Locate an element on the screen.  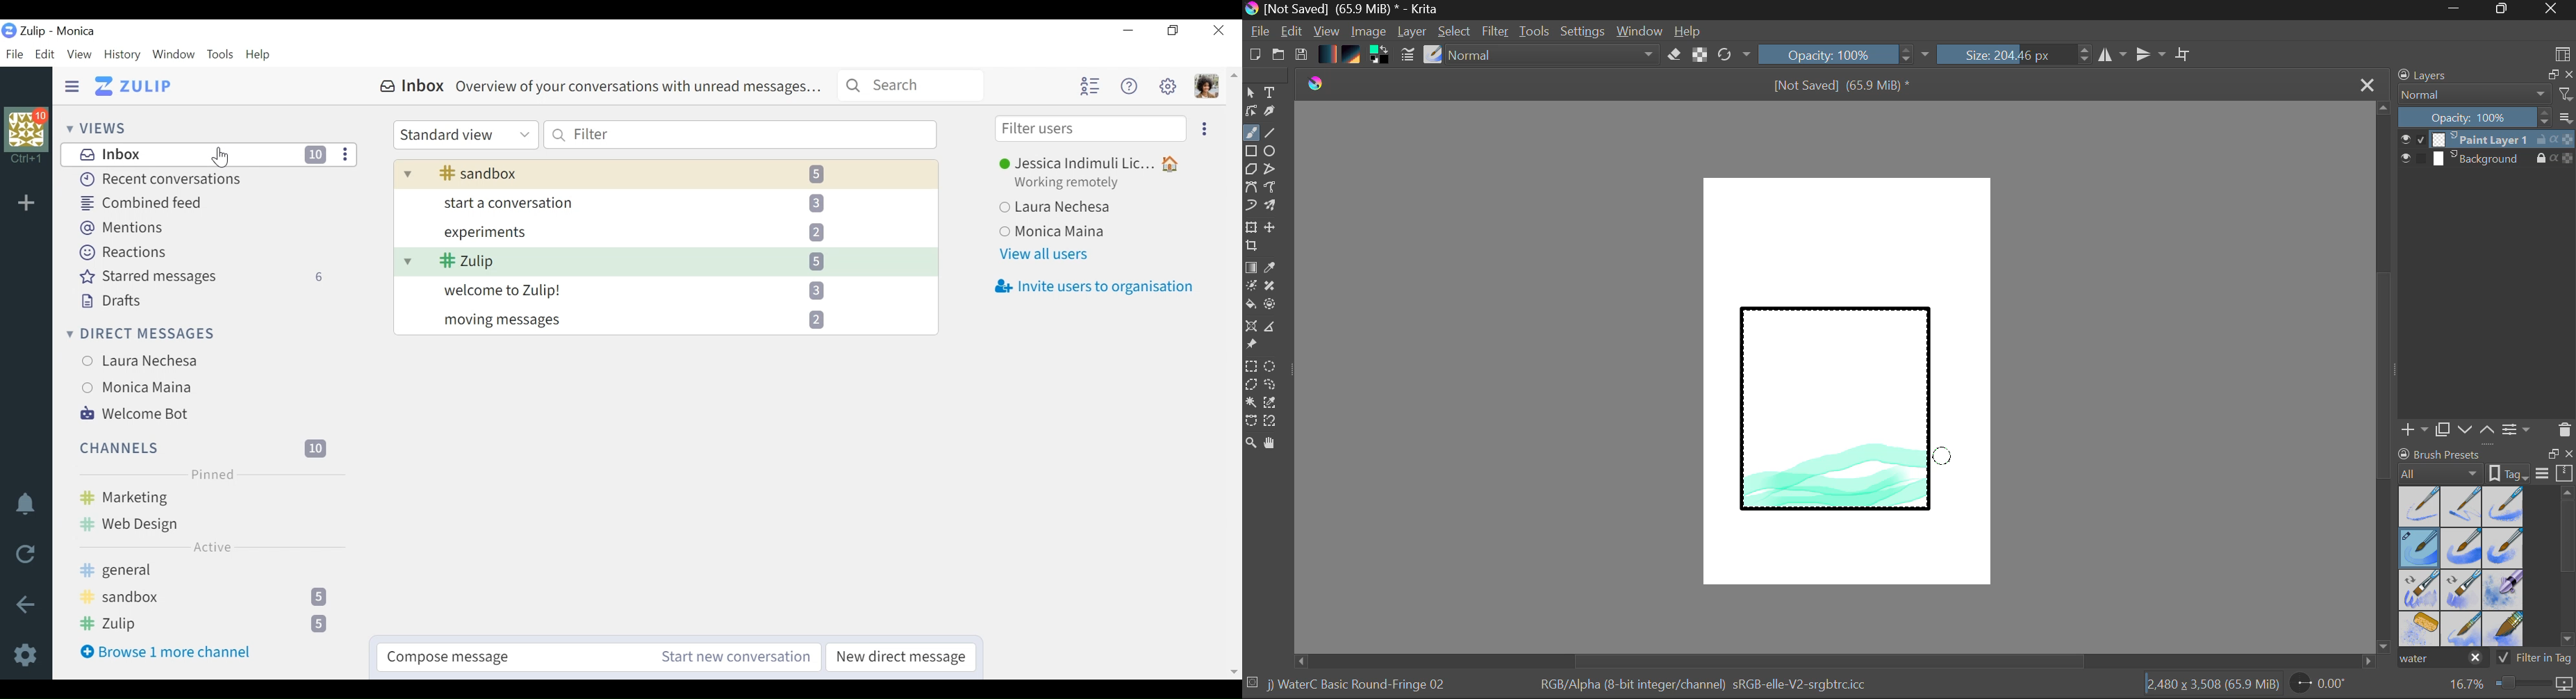
View is located at coordinates (79, 54).